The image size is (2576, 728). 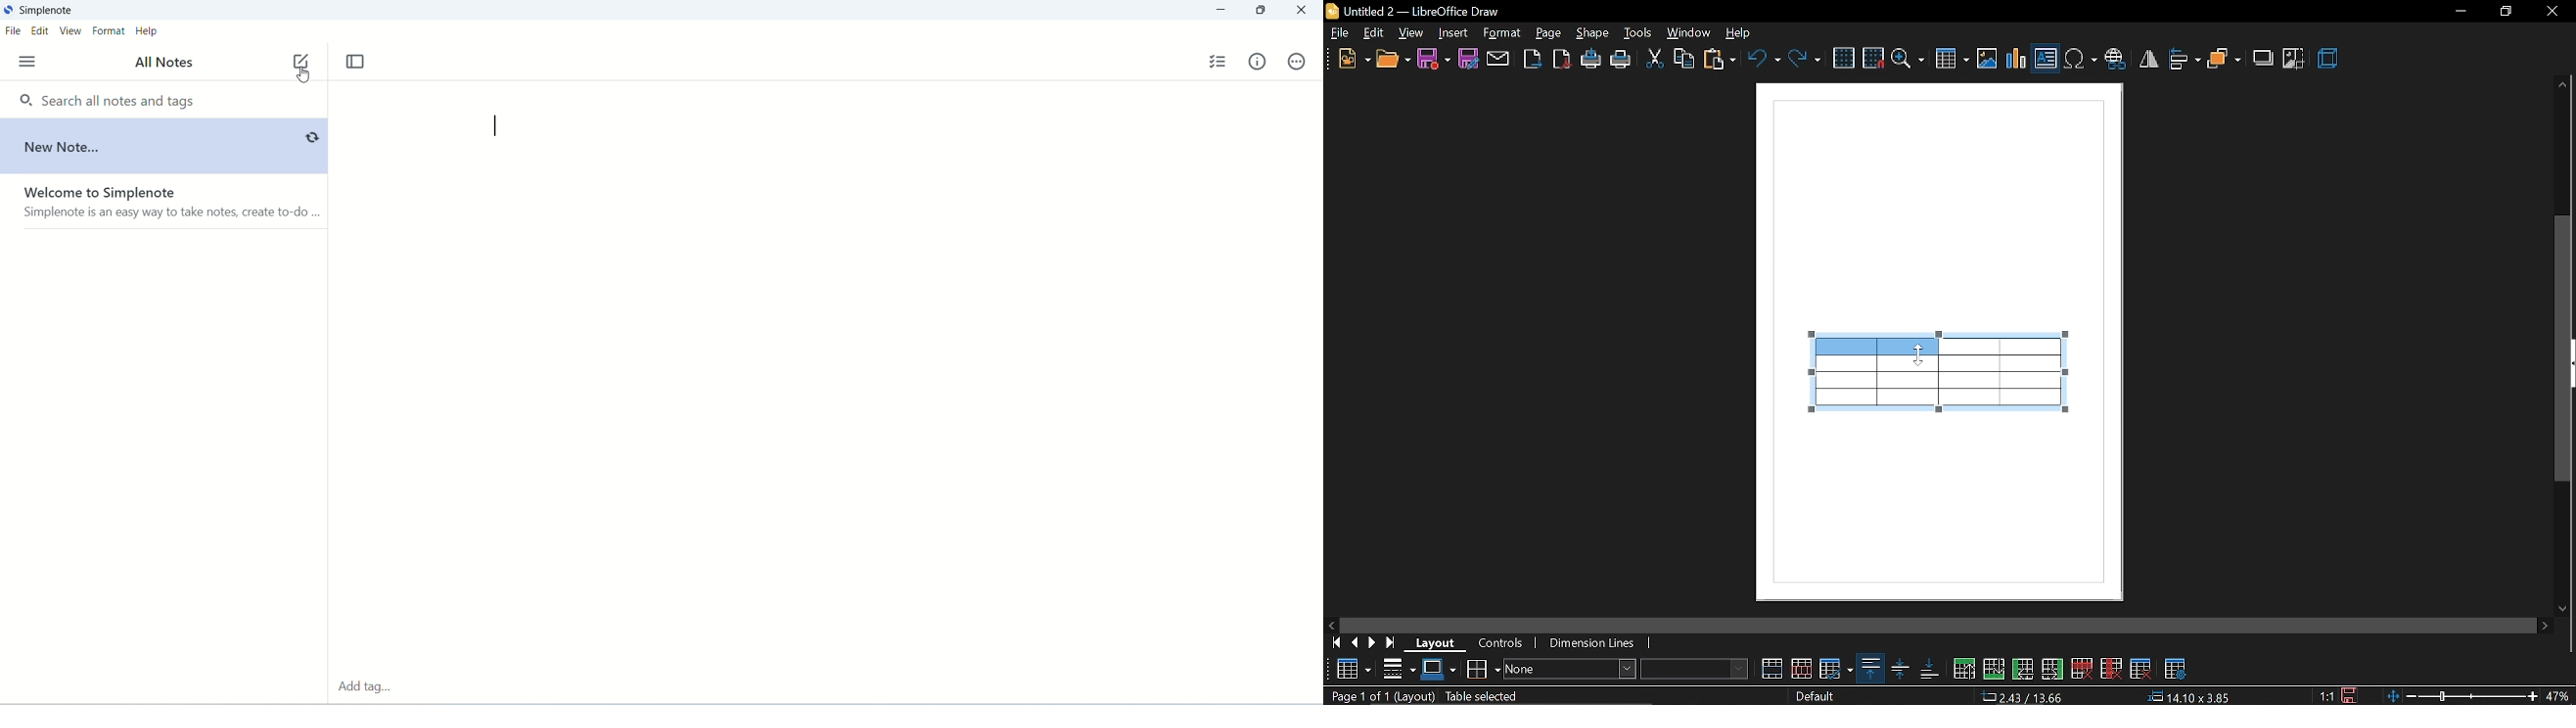 What do you see at coordinates (355, 62) in the screenshot?
I see `Toggle focus mode` at bounding box center [355, 62].